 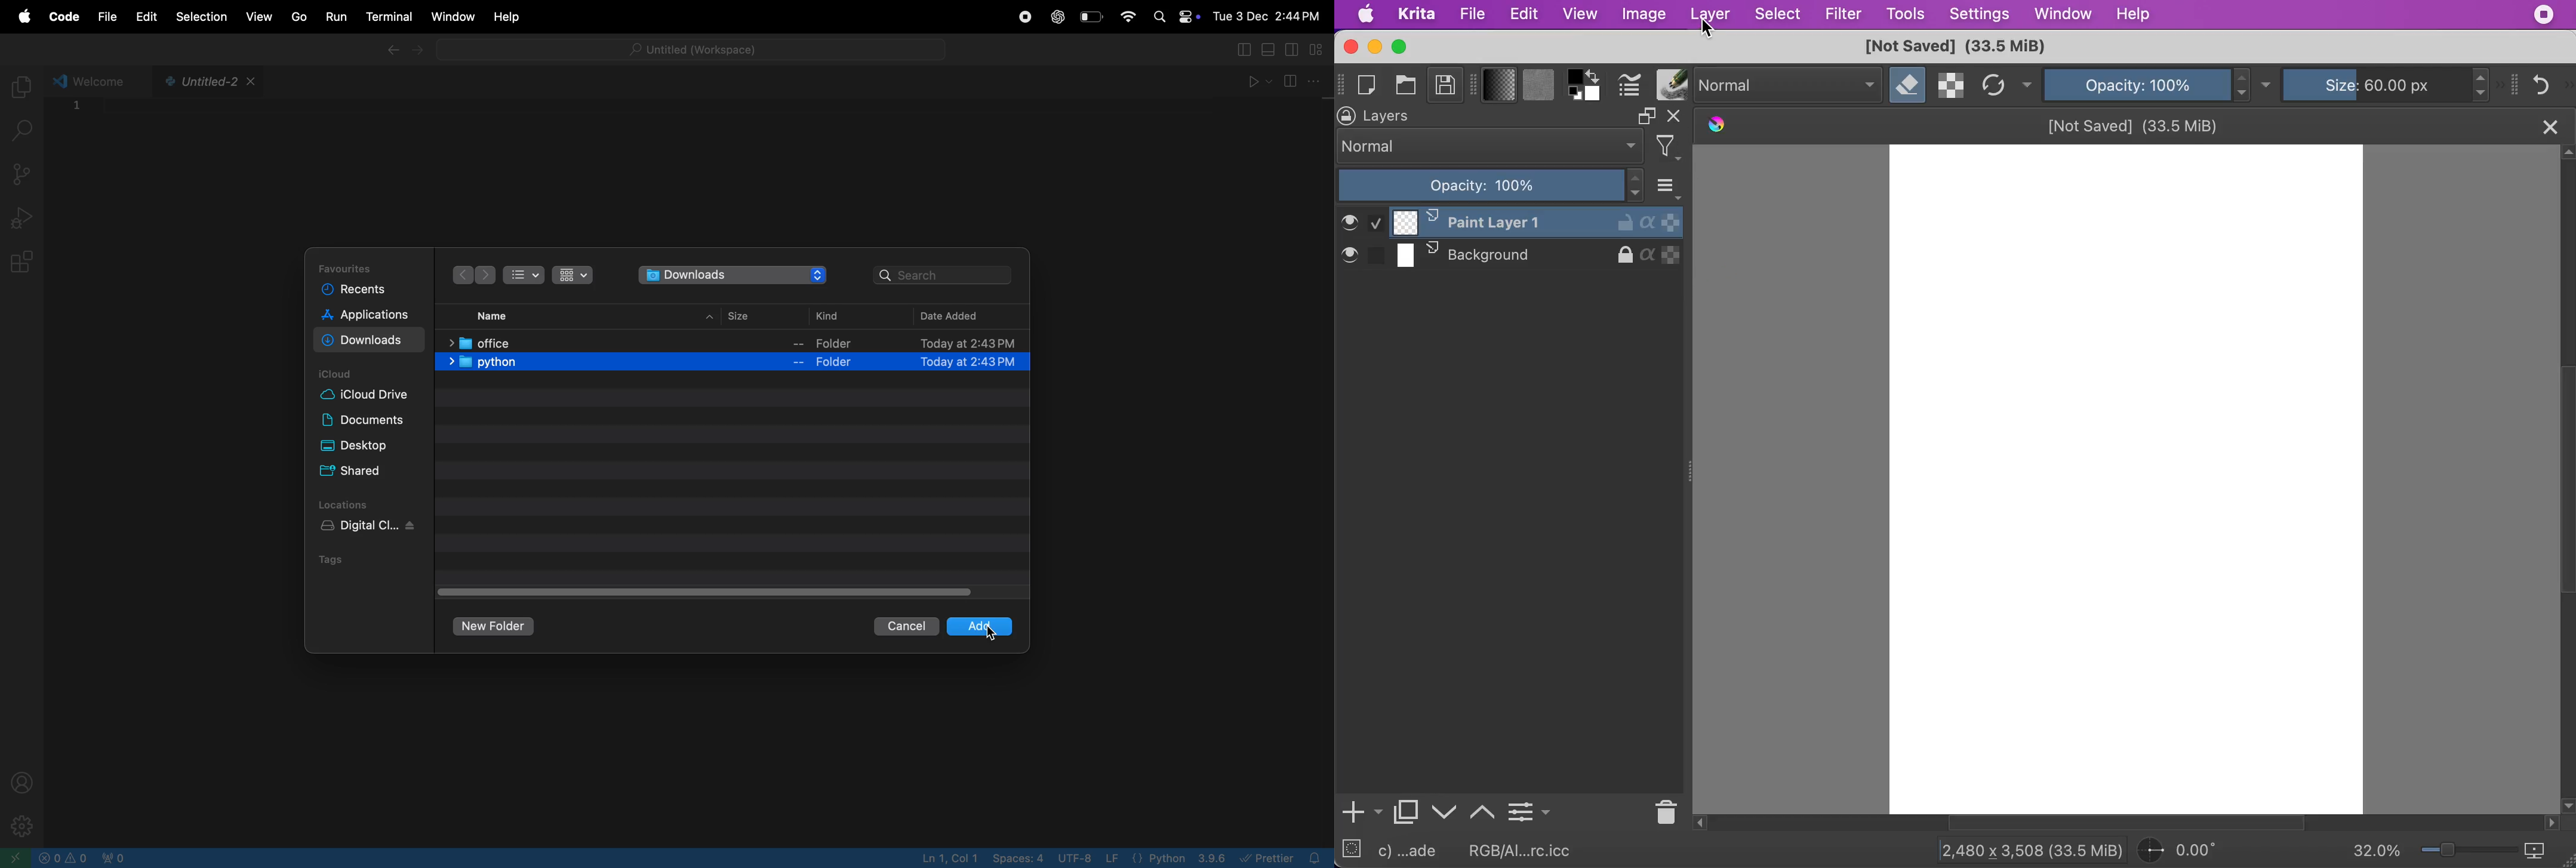 I want to click on set eraser mode, so click(x=1908, y=85).